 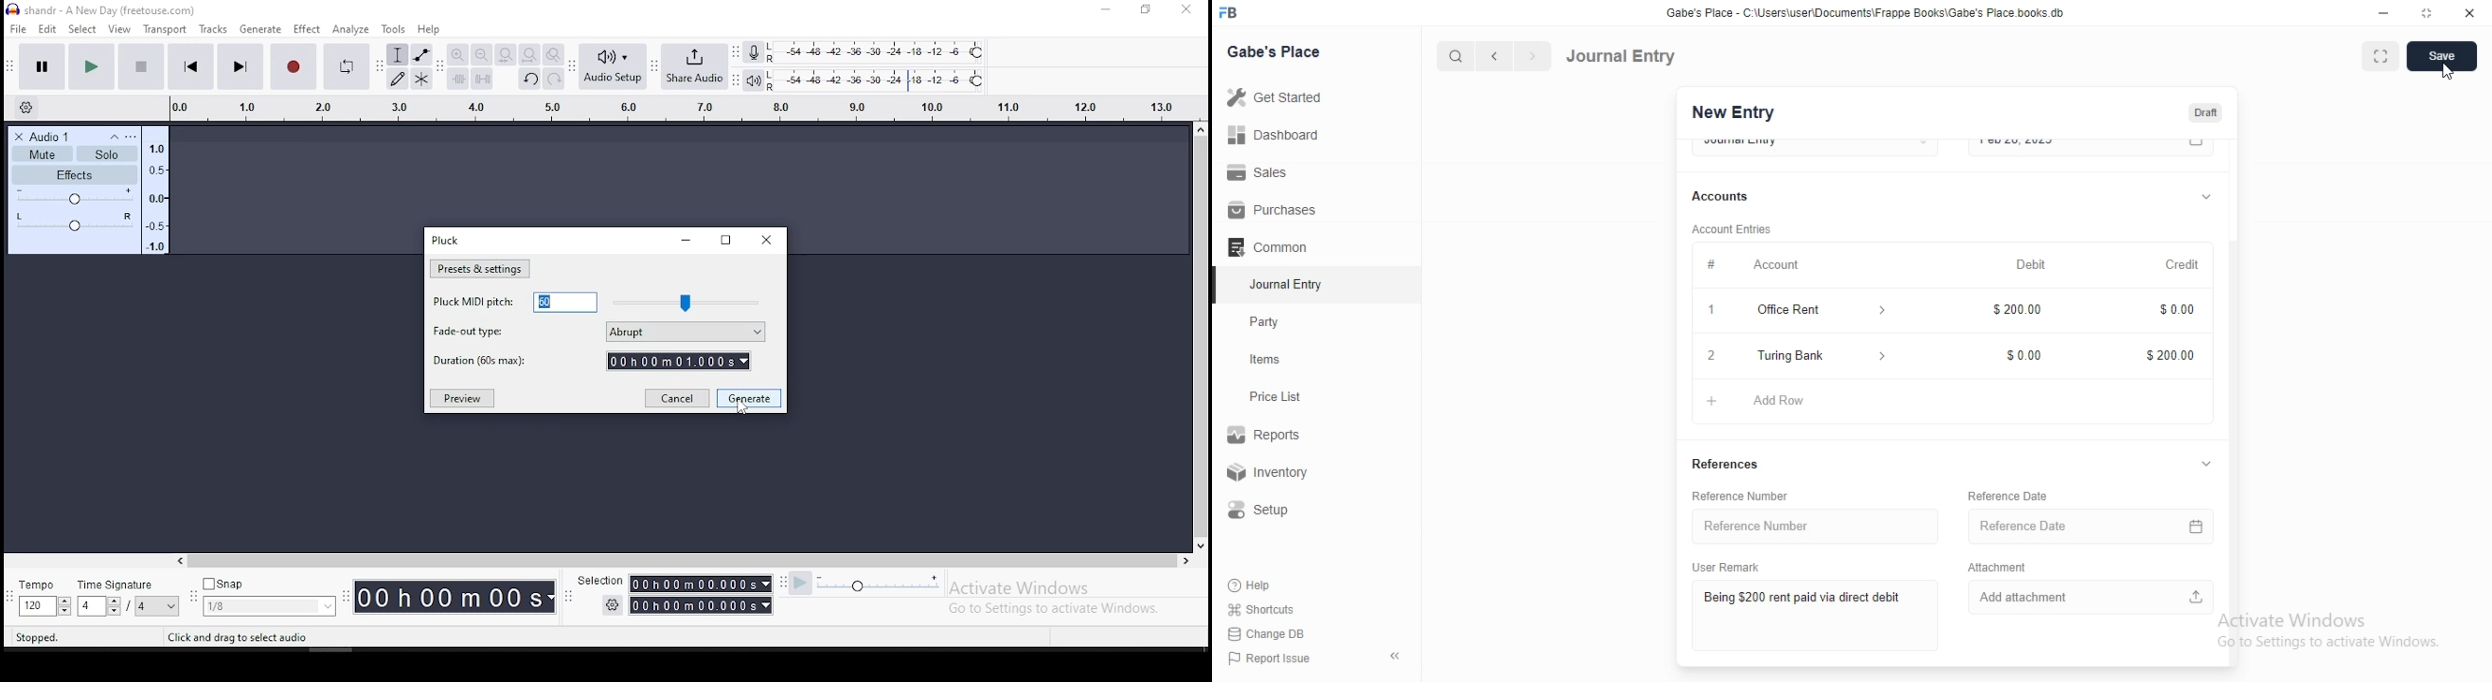 I want to click on preset and settings, so click(x=480, y=268).